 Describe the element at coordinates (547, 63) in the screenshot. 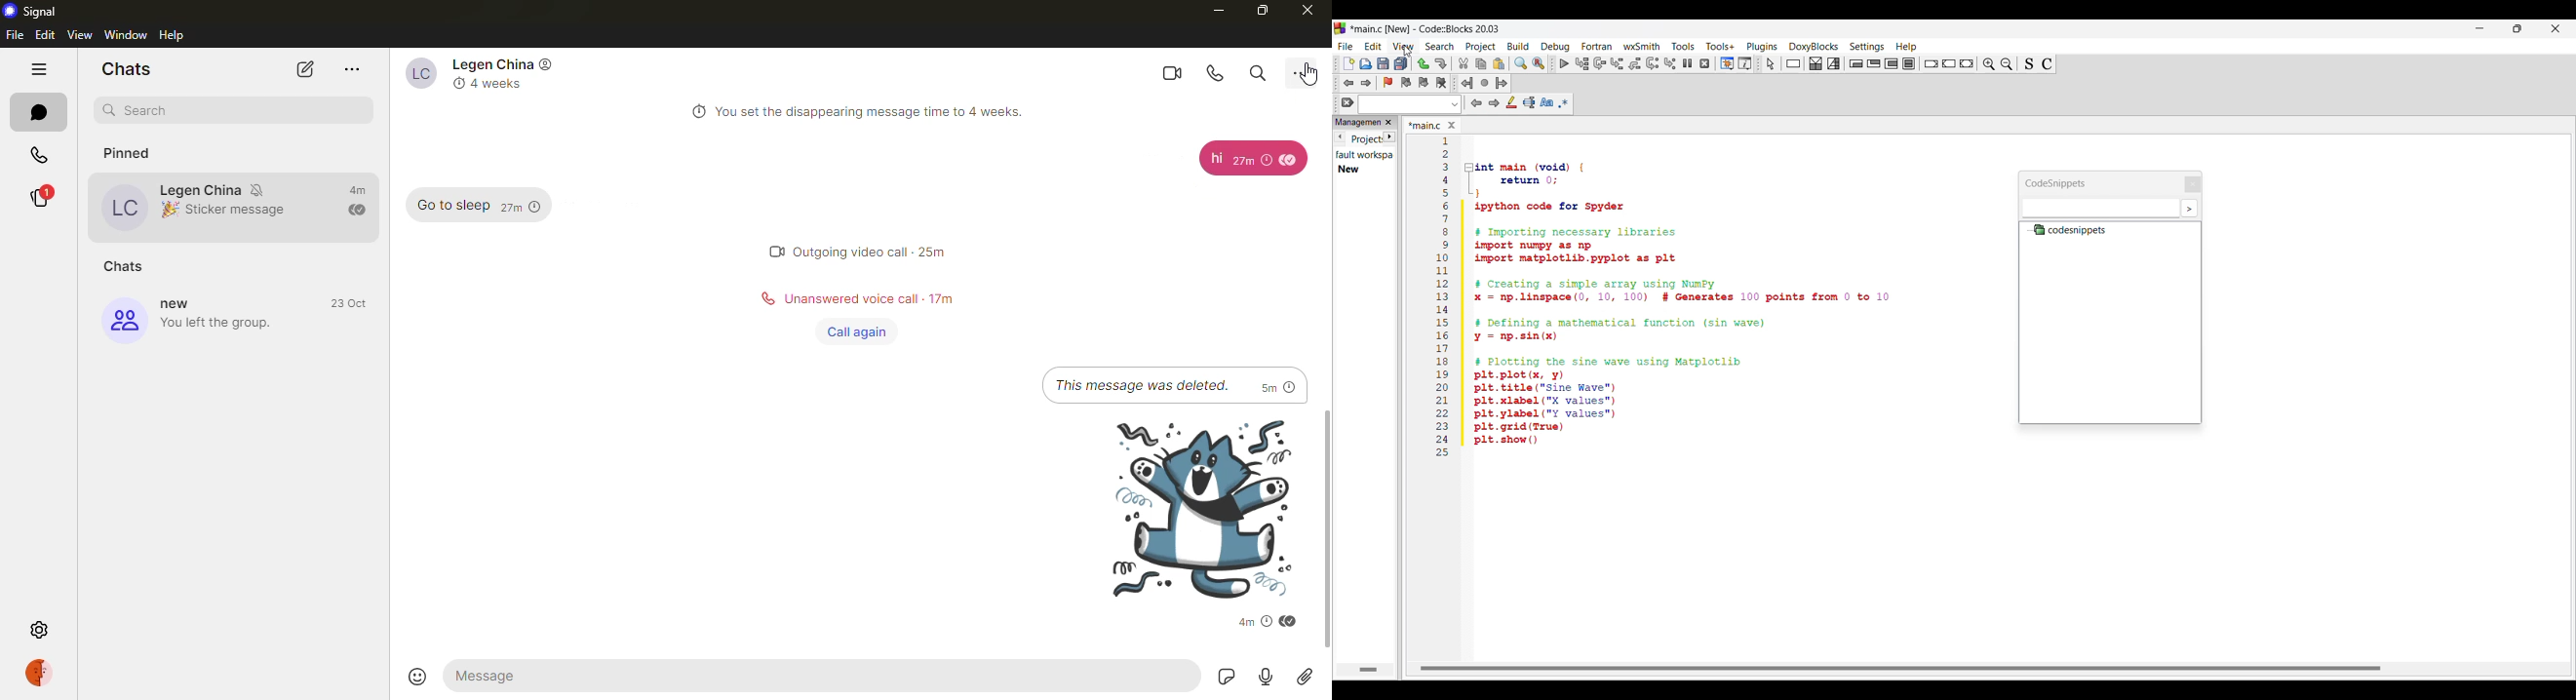

I see `logo` at that location.